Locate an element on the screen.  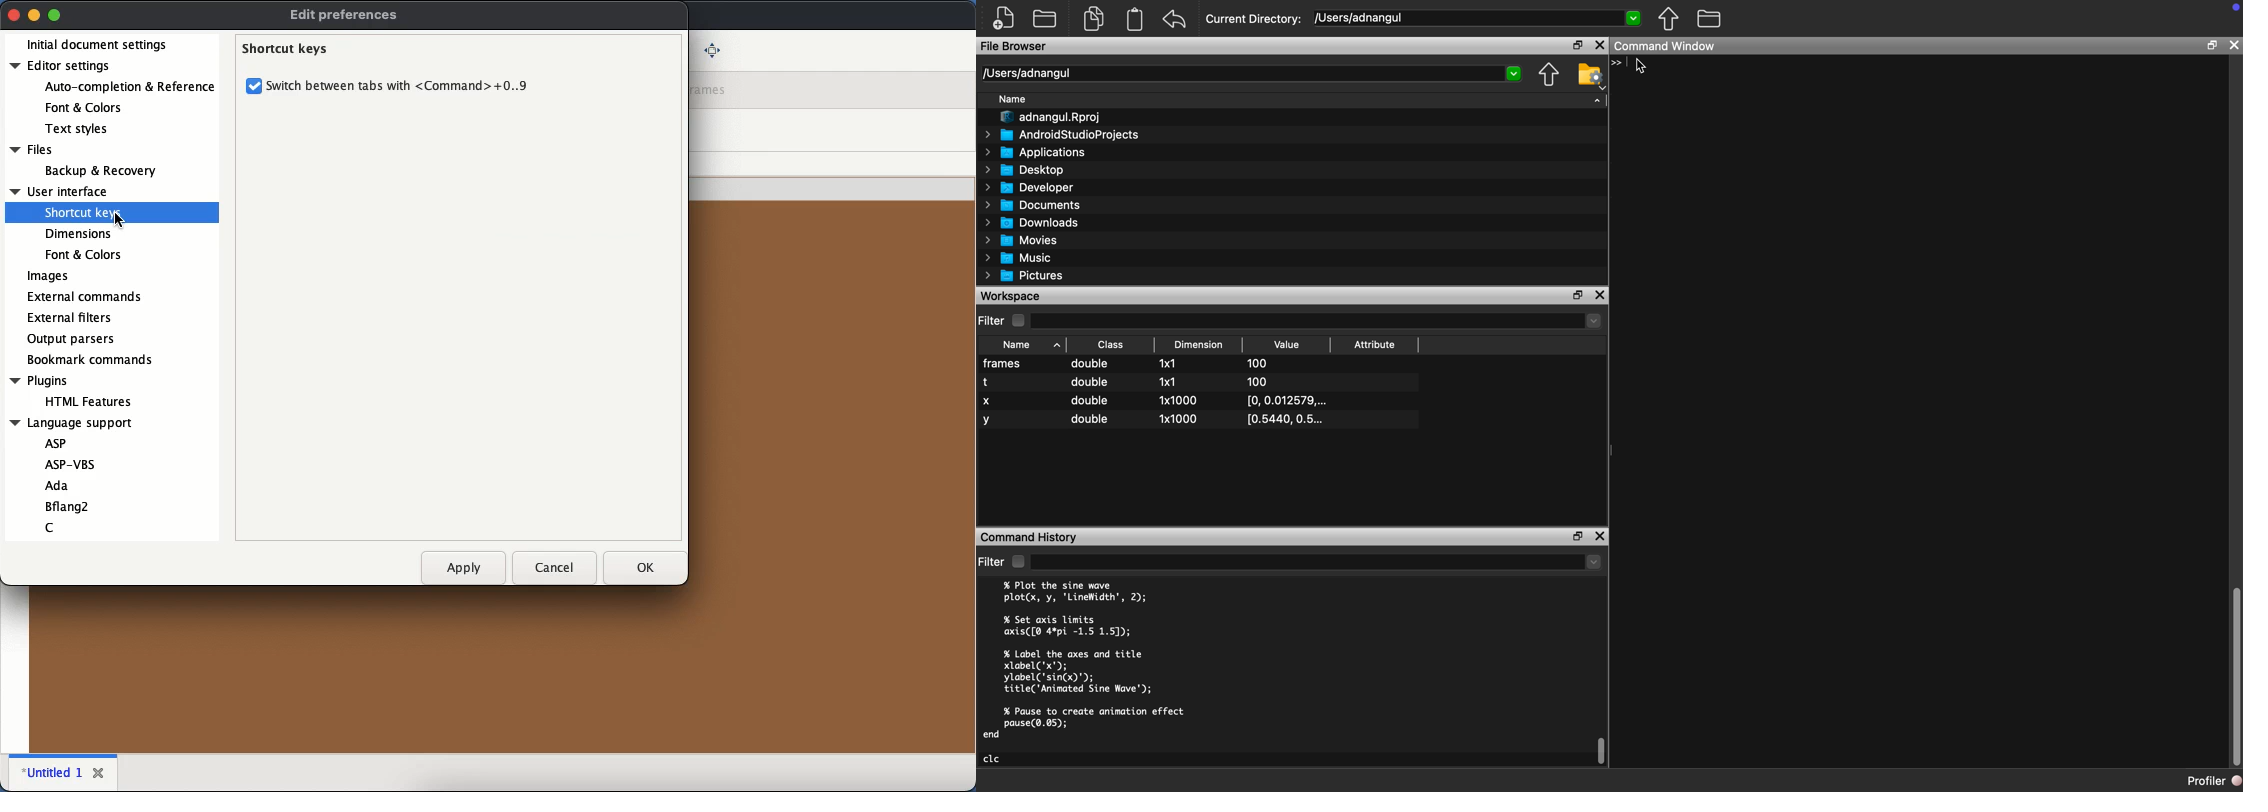
Documents is located at coordinates (1032, 205).